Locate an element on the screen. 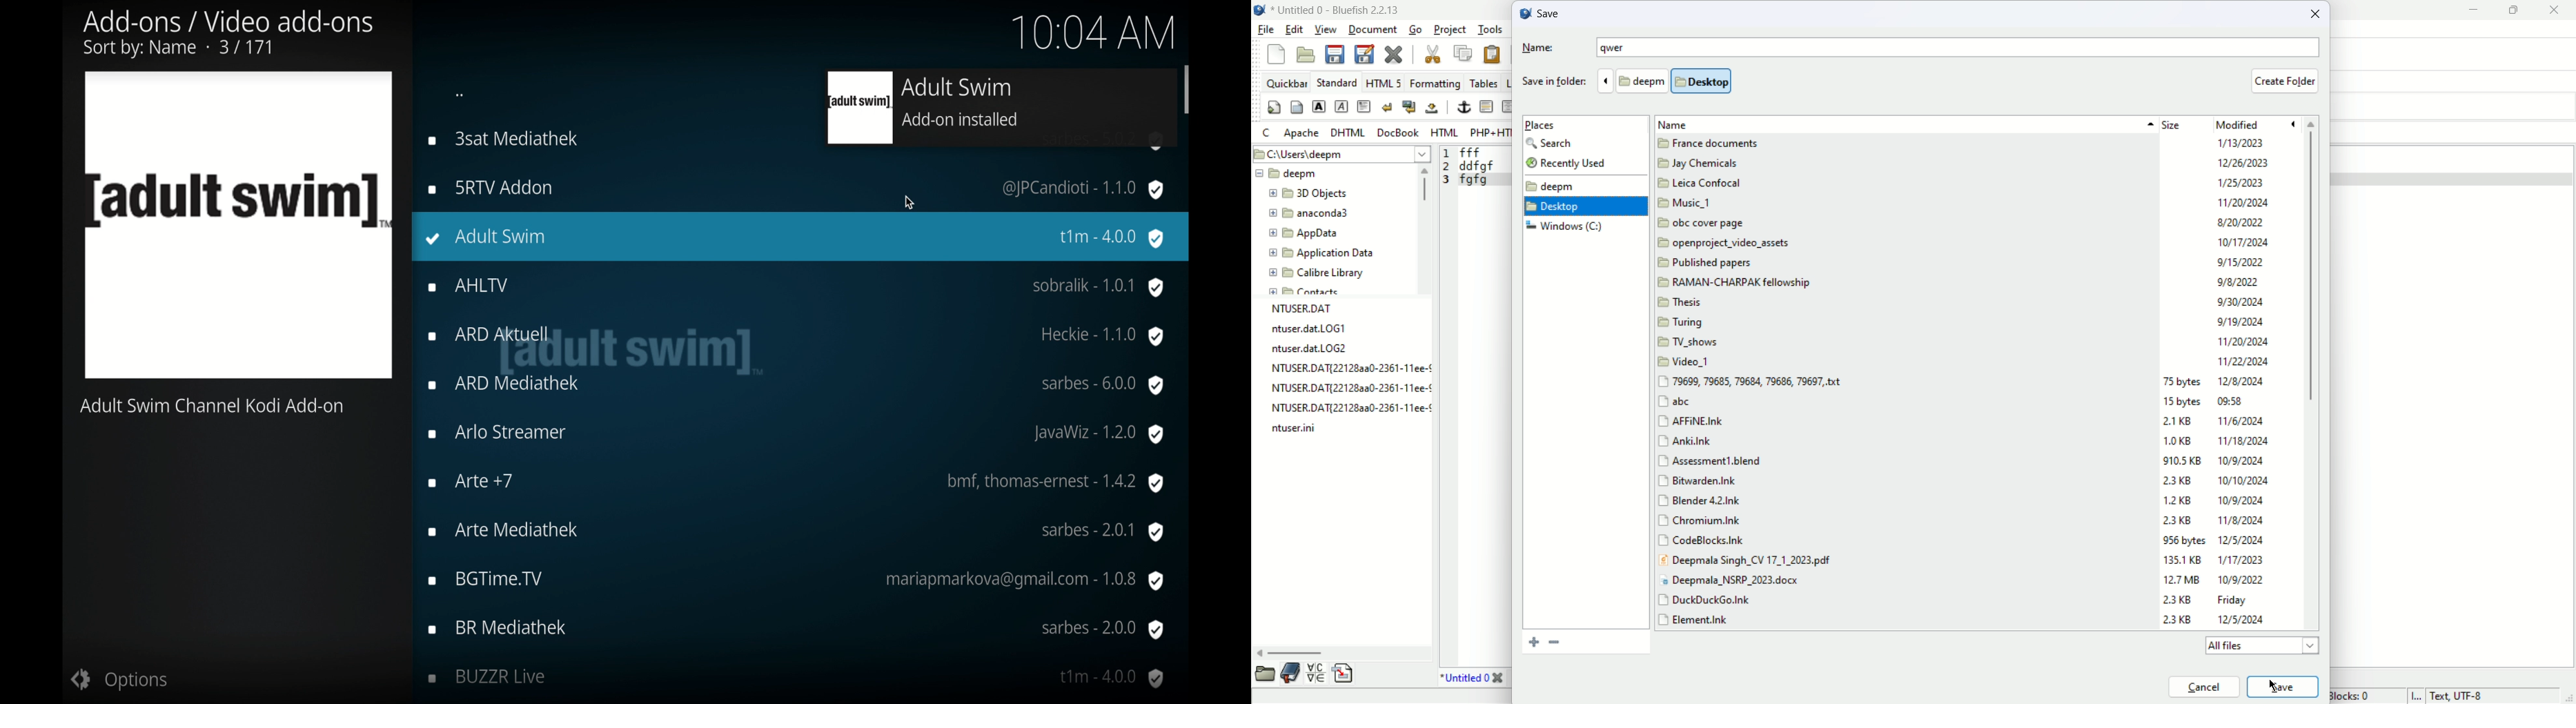 Image resolution: width=2576 pixels, height=728 pixels. anchor is located at coordinates (1462, 108).